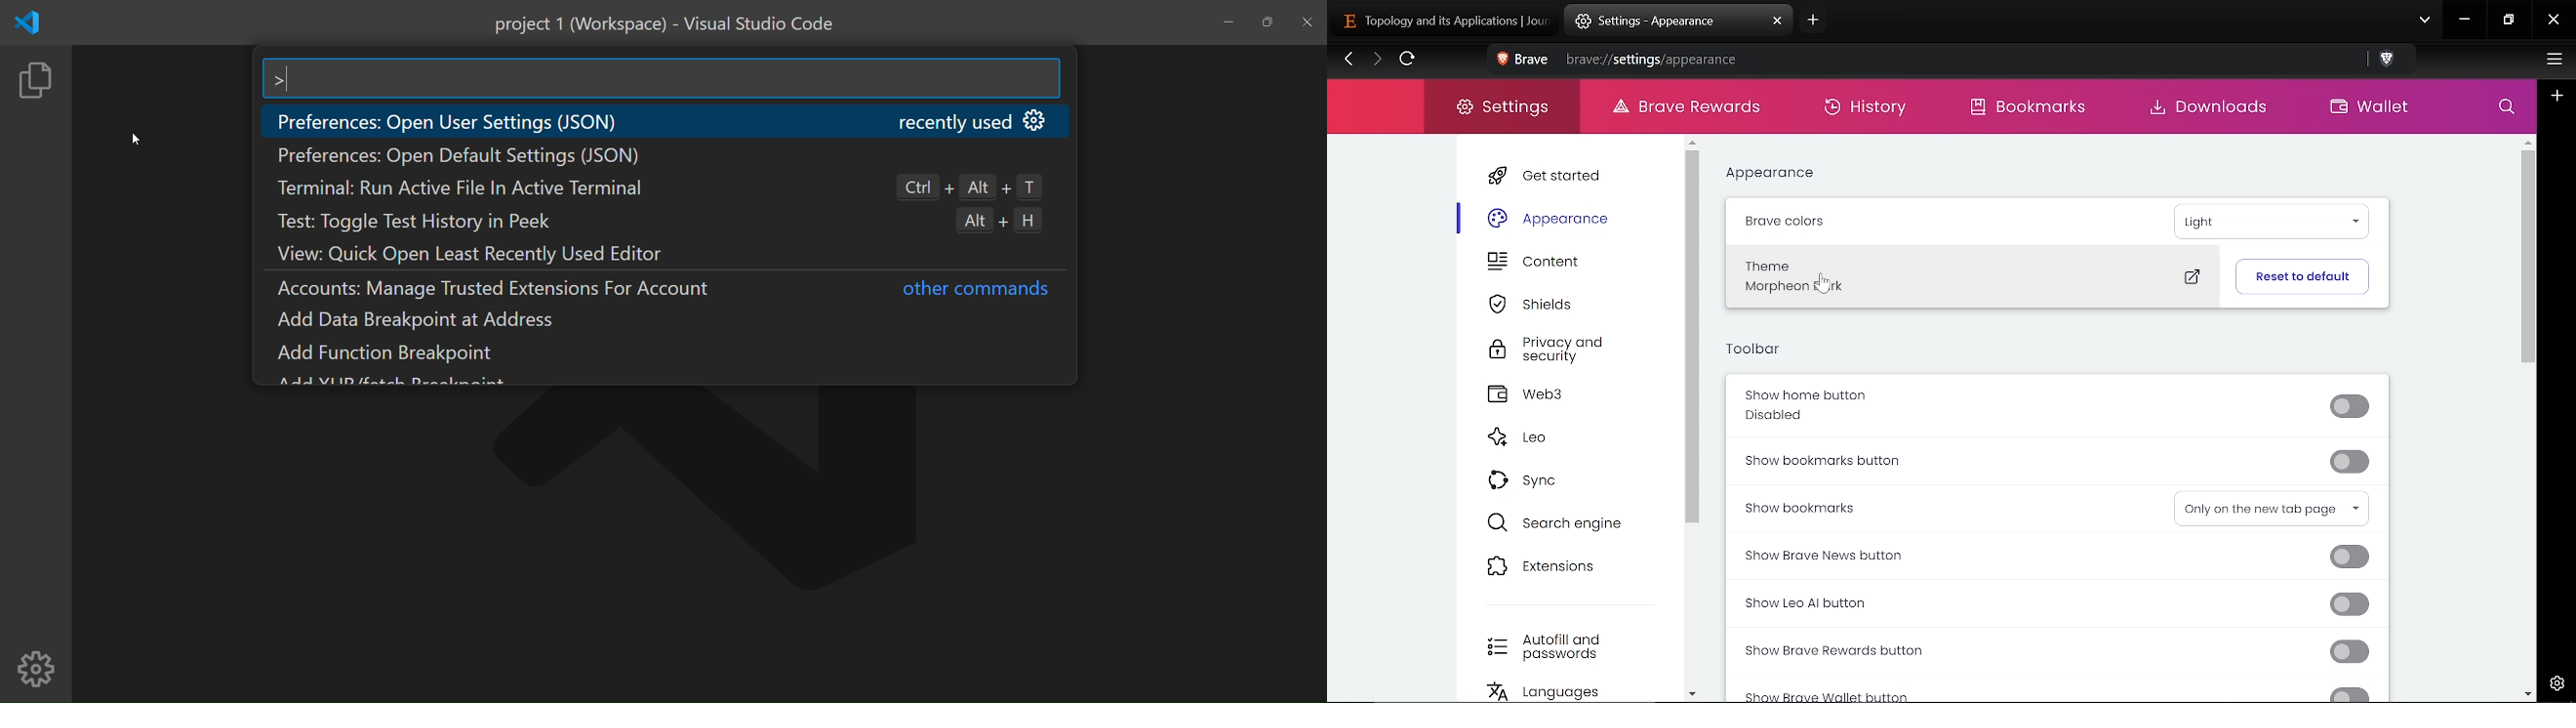  What do you see at coordinates (1552, 218) in the screenshot?
I see `Appearences` at bounding box center [1552, 218].